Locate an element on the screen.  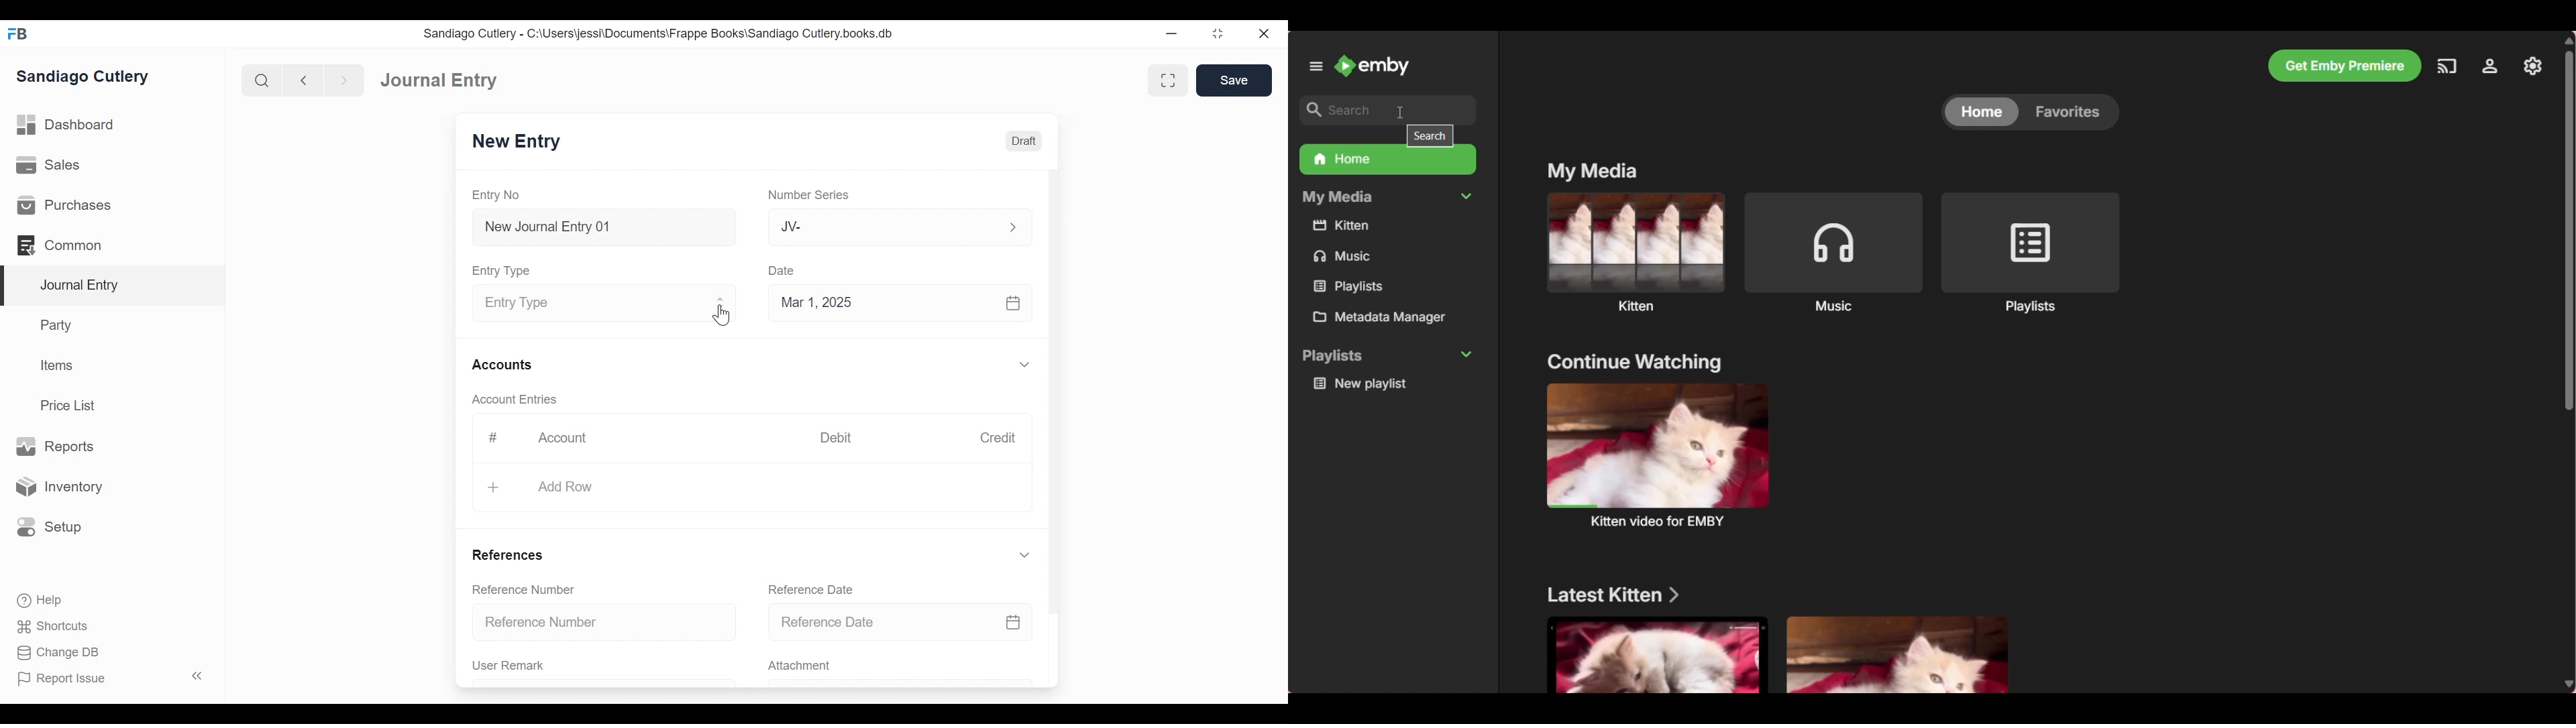
next is located at coordinates (339, 78).